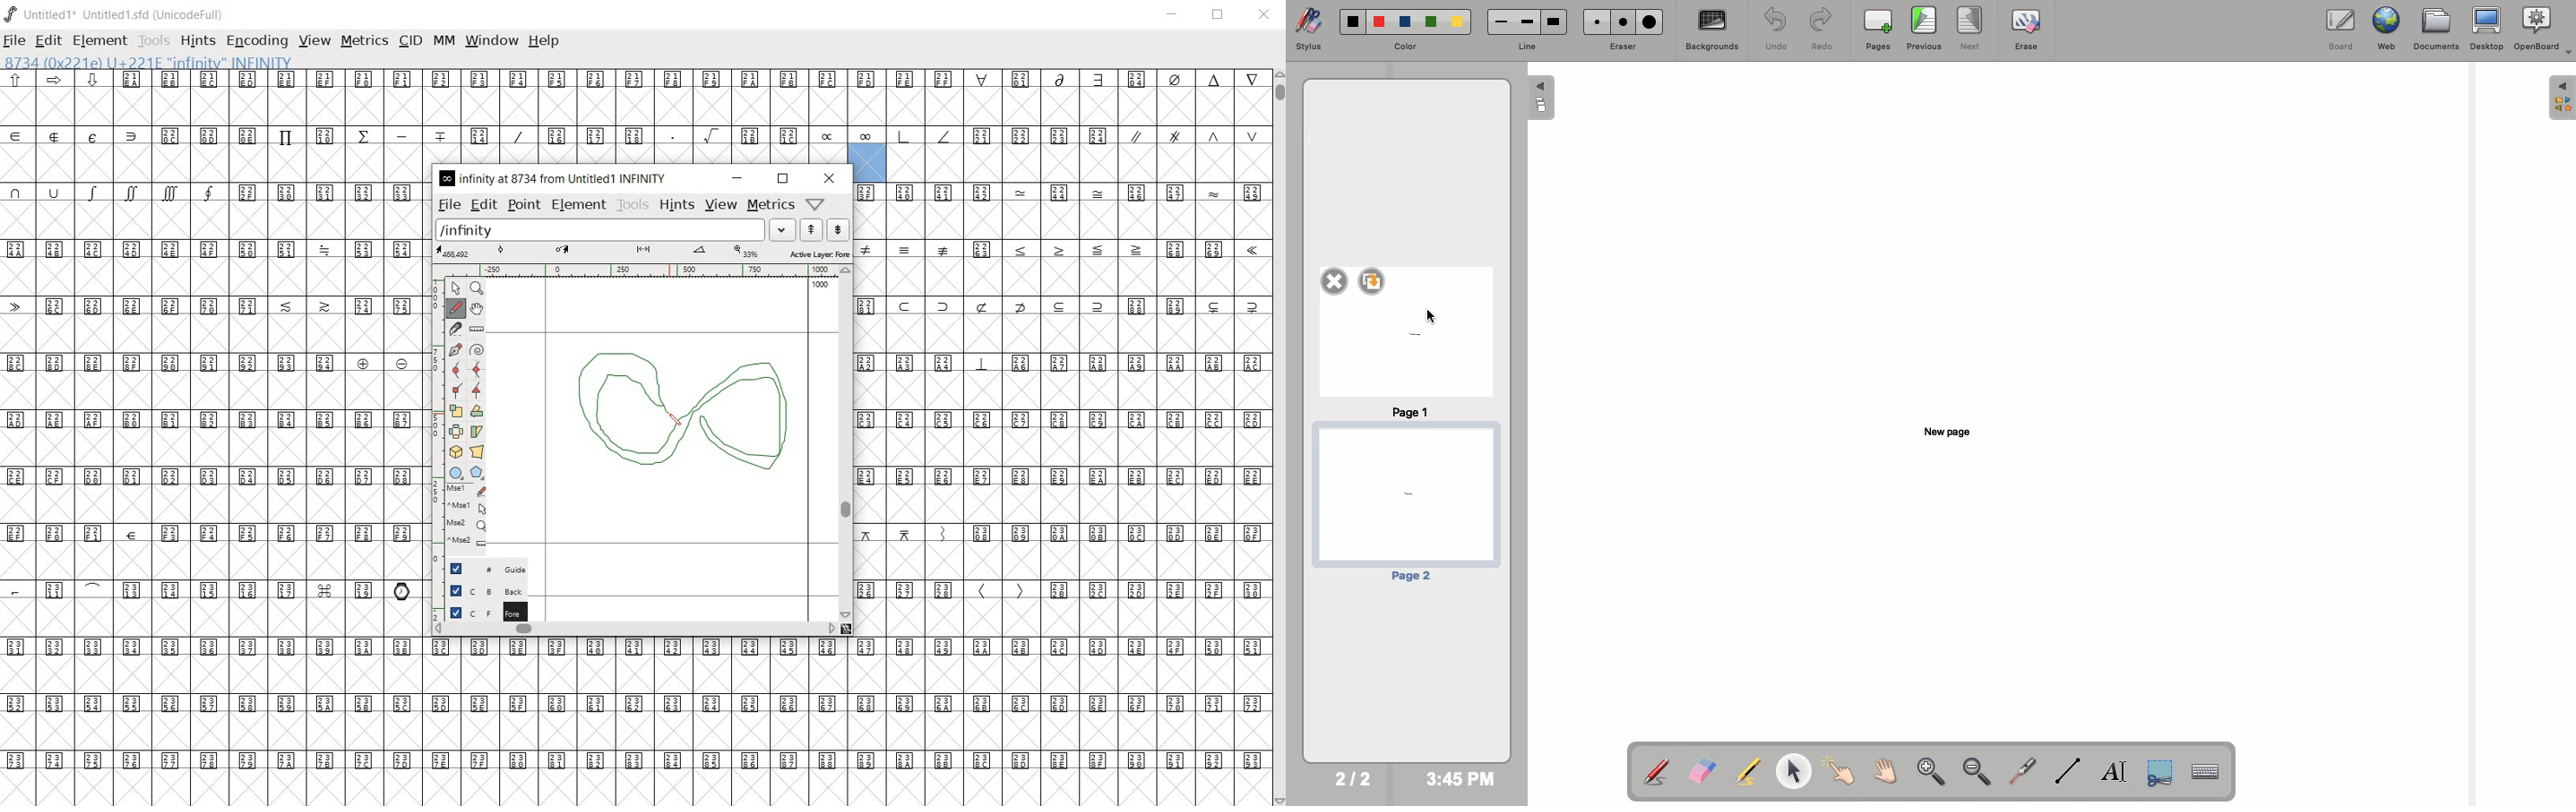 The height and width of the screenshot is (812, 2576). I want to click on Next, so click(1970, 28).